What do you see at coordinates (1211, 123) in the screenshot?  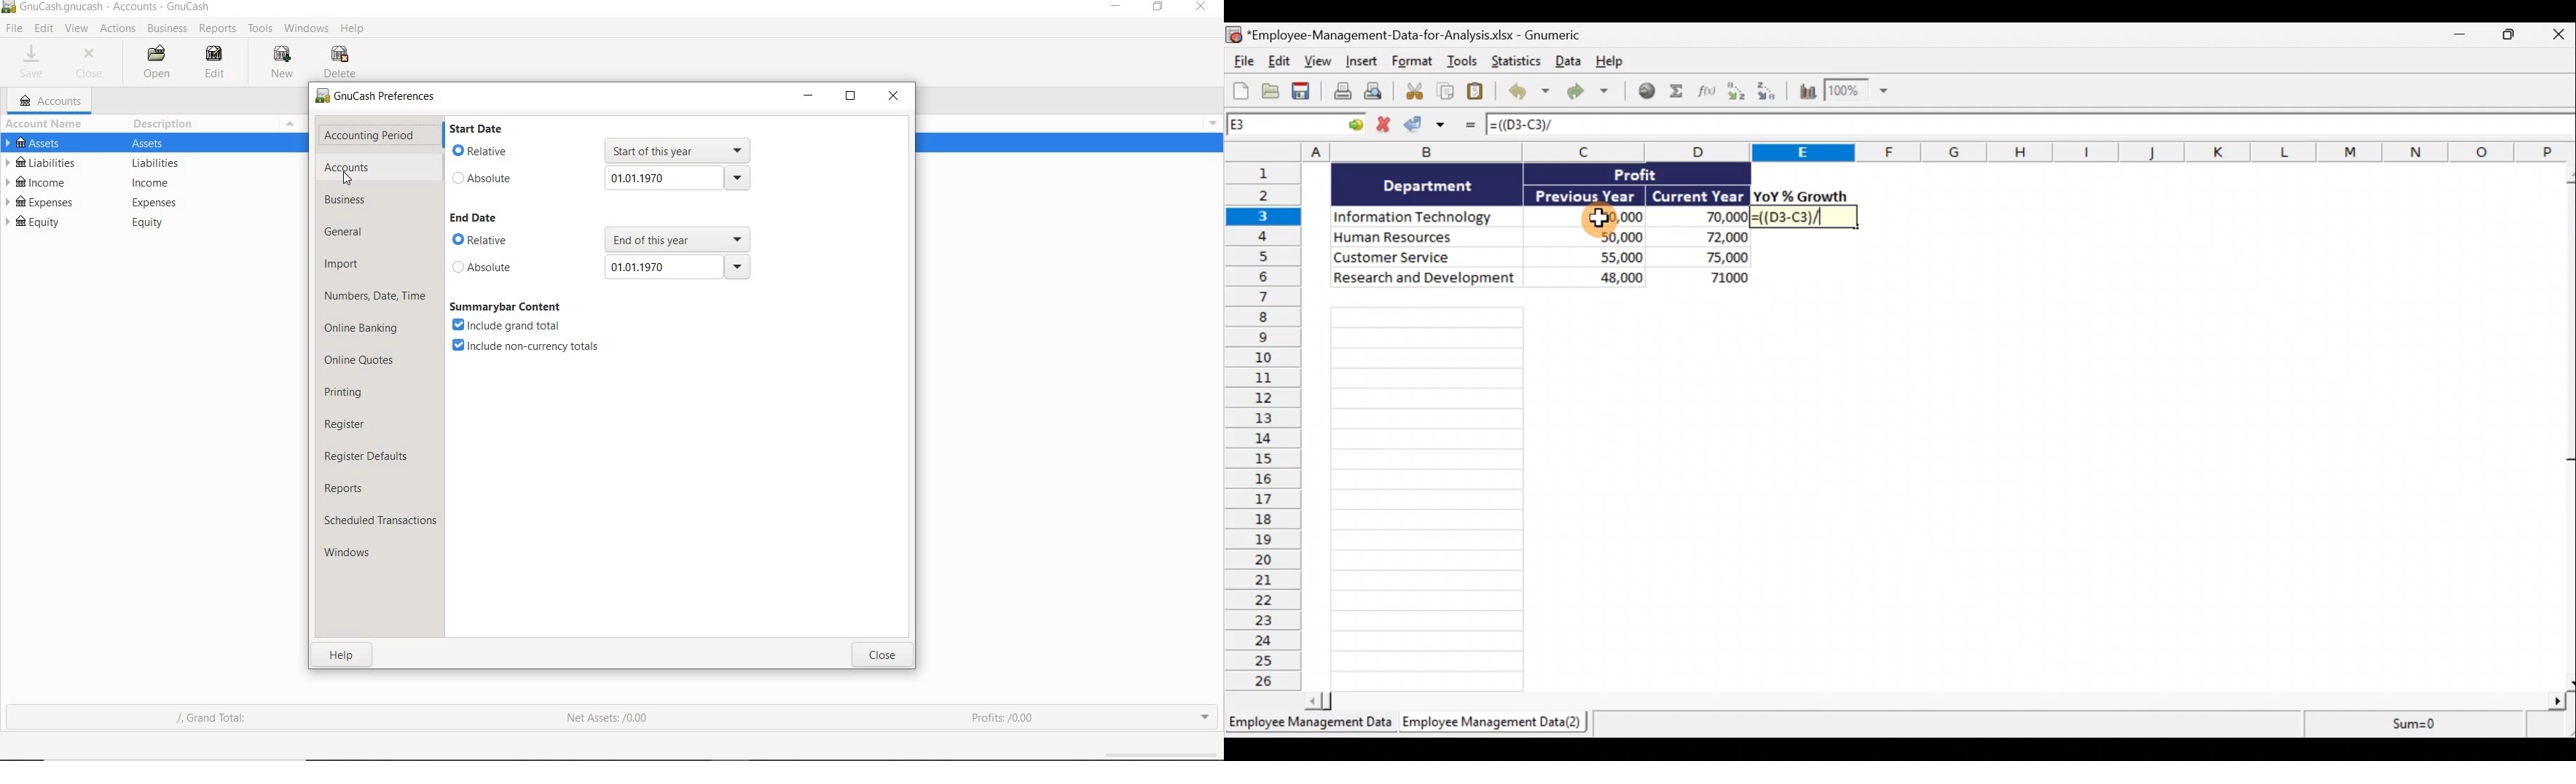 I see `` at bounding box center [1211, 123].